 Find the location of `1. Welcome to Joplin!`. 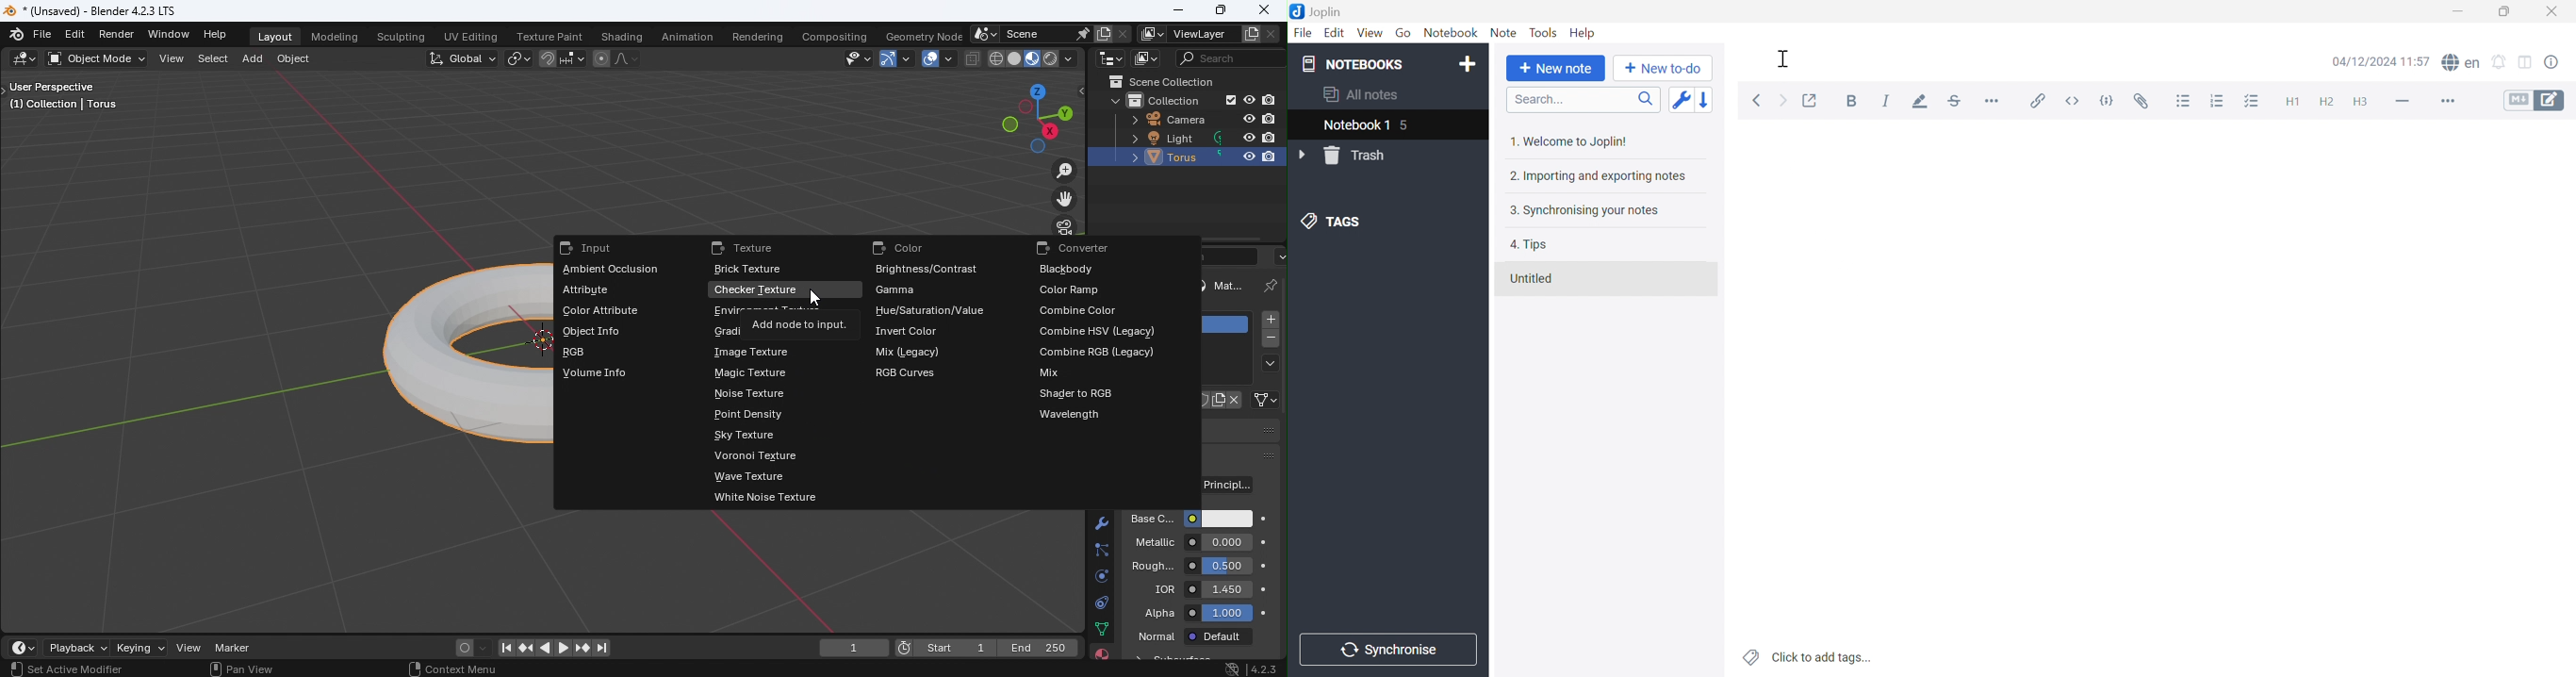

1. Welcome to Joplin! is located at coordinates (1568, 142).